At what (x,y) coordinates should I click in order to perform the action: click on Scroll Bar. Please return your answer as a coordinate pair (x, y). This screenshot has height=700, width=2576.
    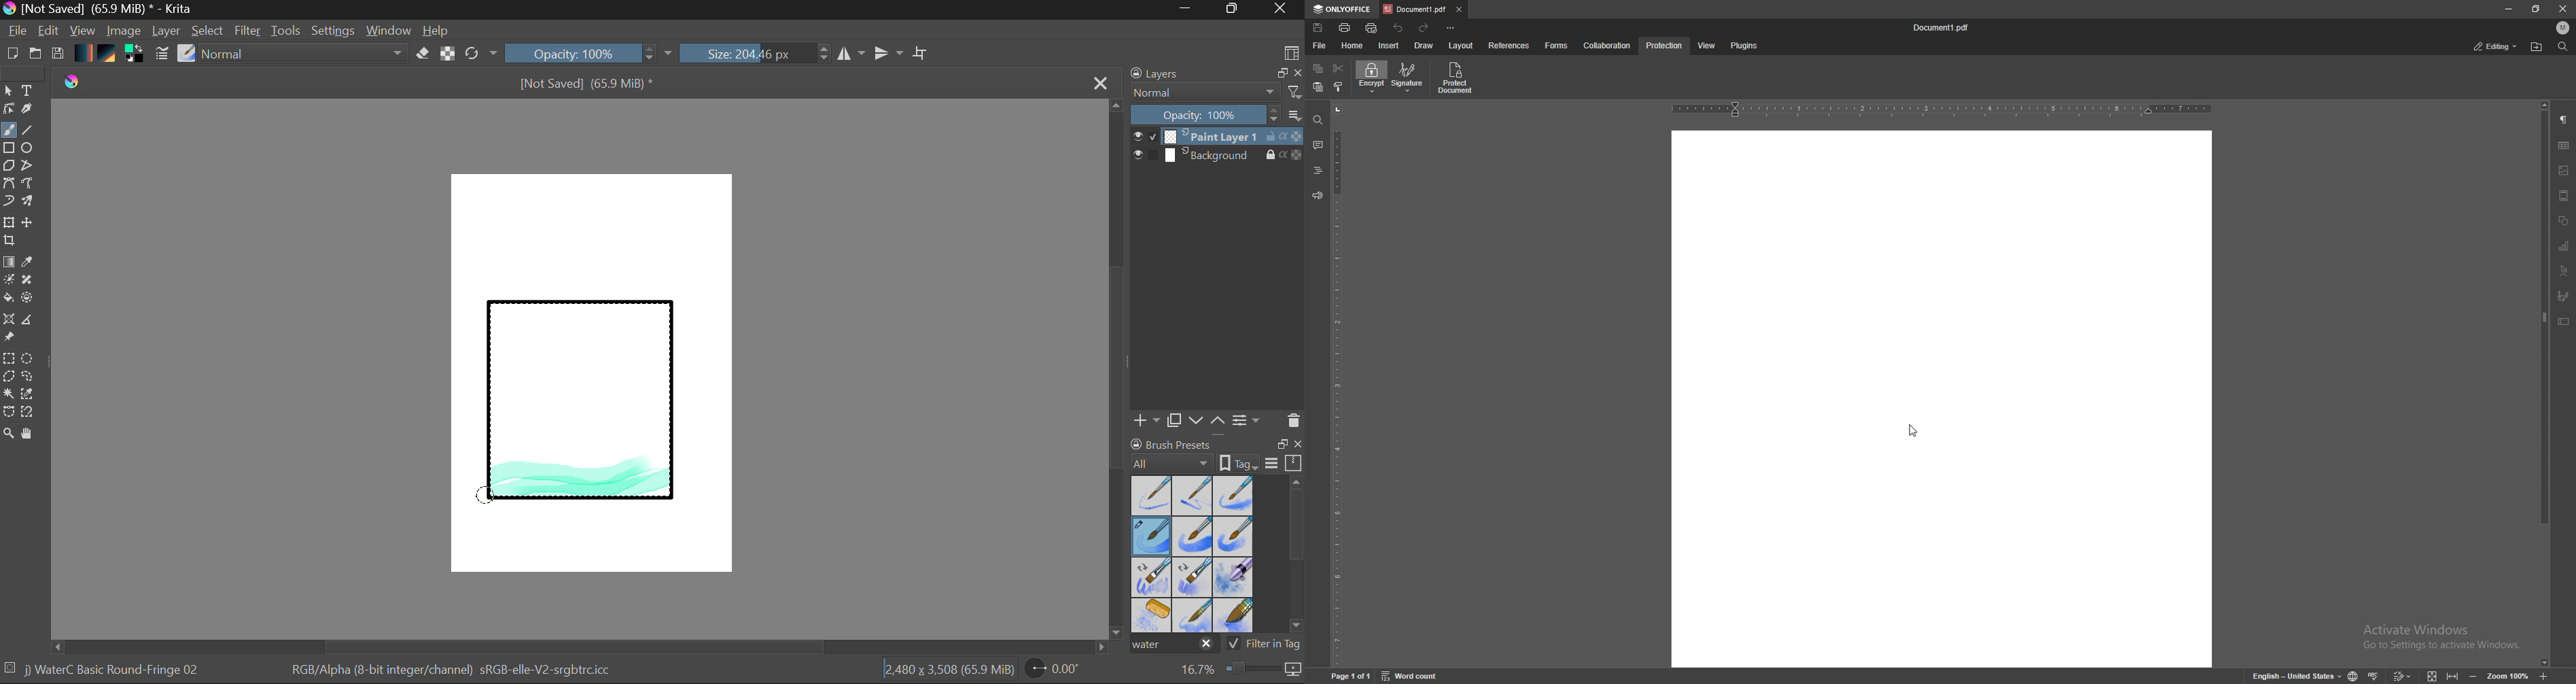
    Looking at the image, I should click on (1117, 371).